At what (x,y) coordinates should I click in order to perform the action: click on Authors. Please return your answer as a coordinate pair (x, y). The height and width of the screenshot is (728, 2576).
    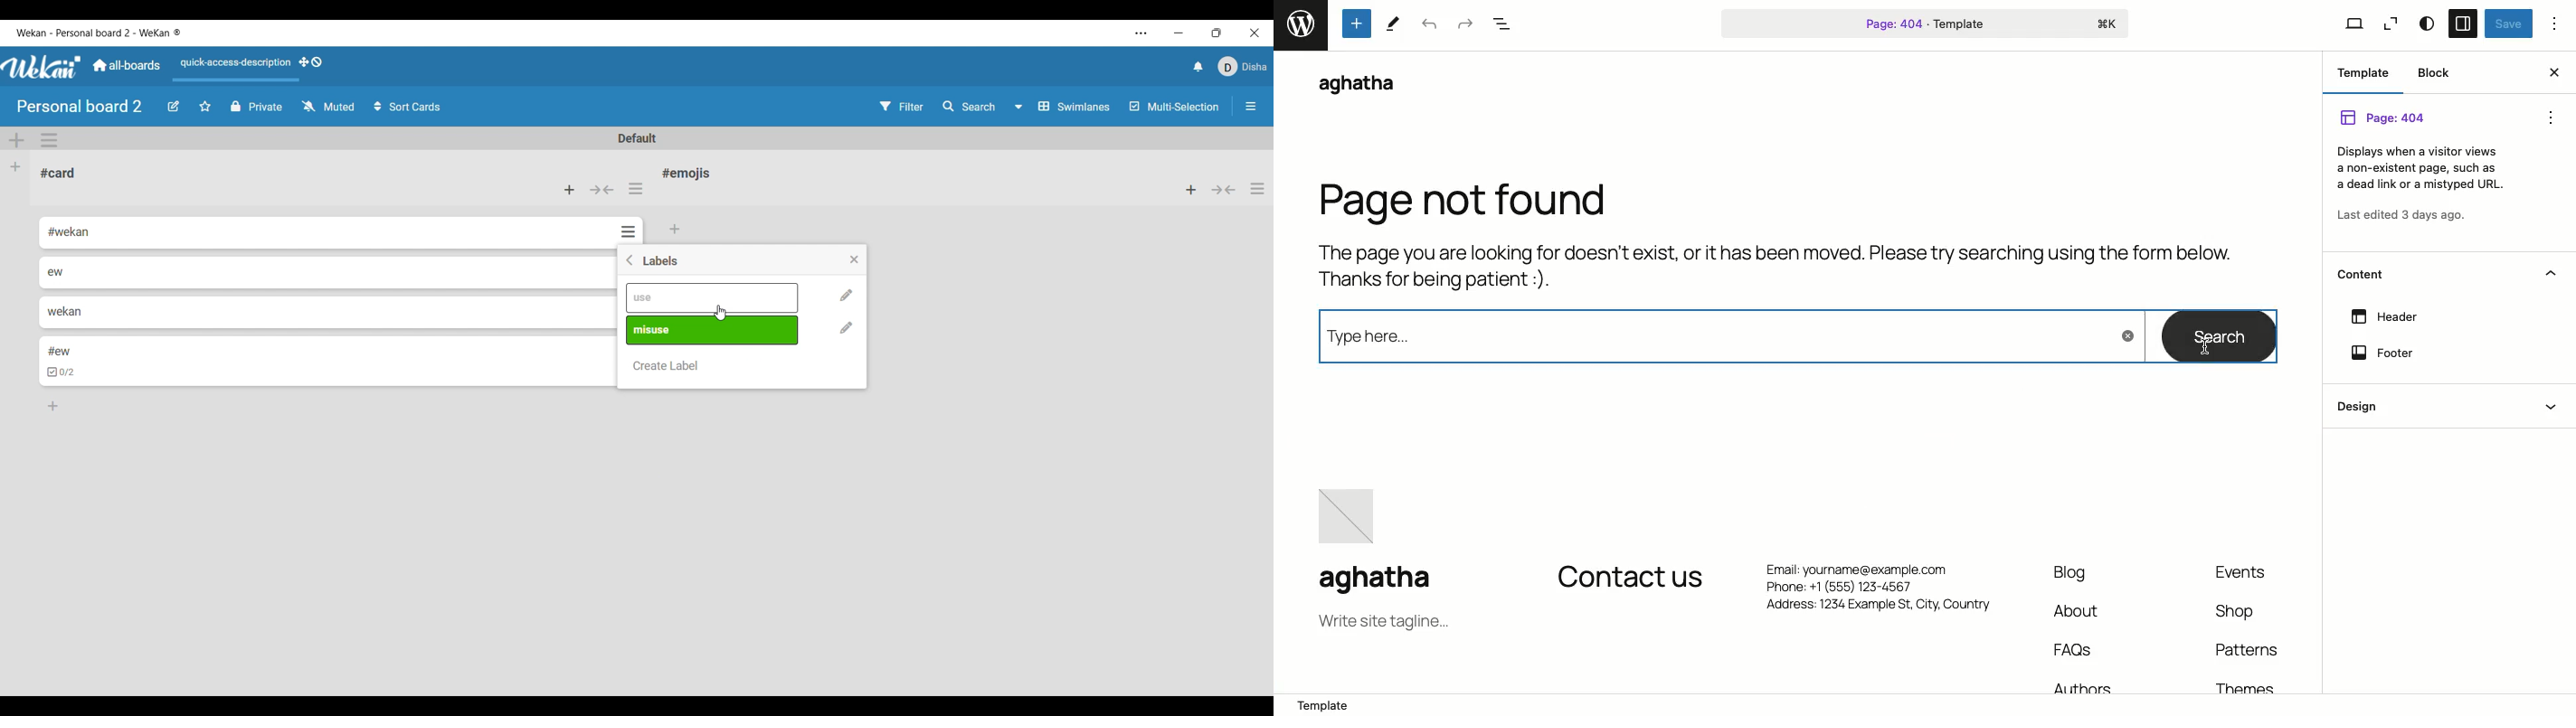
    Looking at the image, I should click on (2078, 685).